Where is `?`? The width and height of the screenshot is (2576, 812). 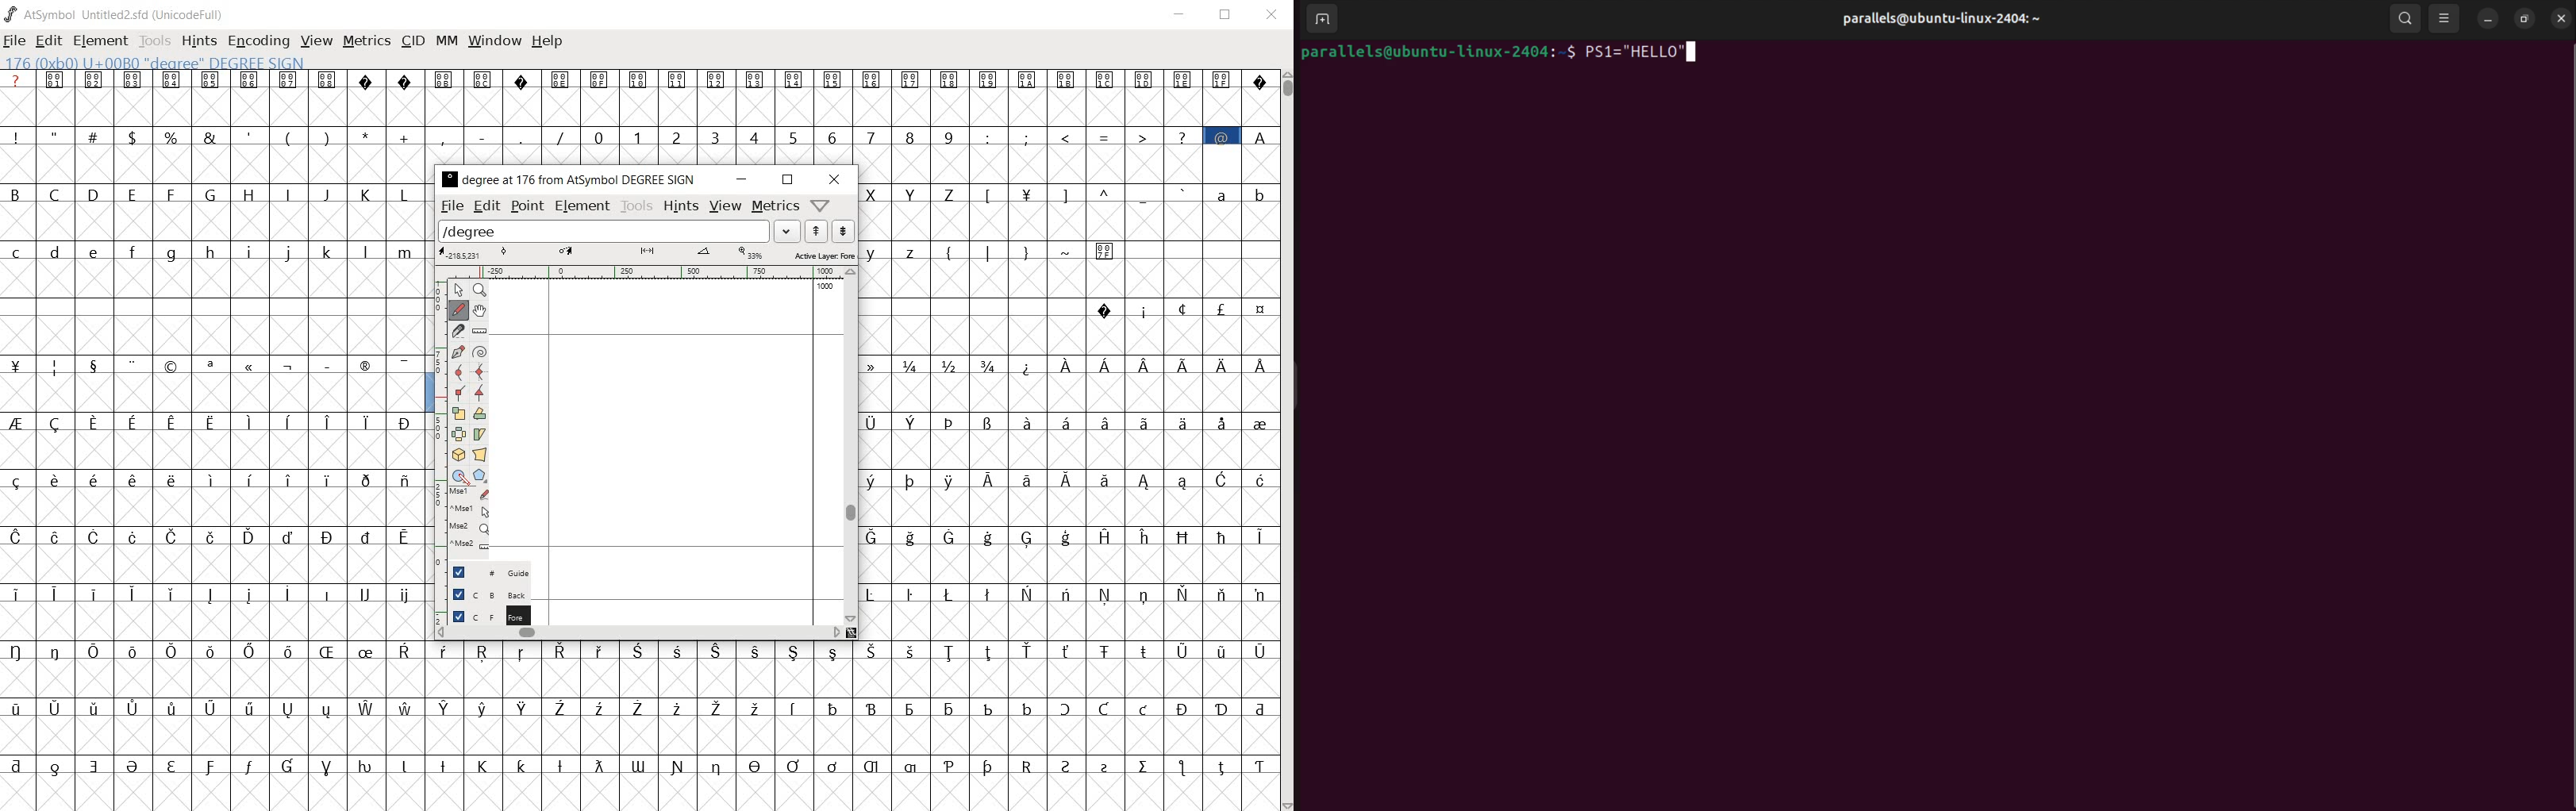
? is located at coordinates (16, 80).